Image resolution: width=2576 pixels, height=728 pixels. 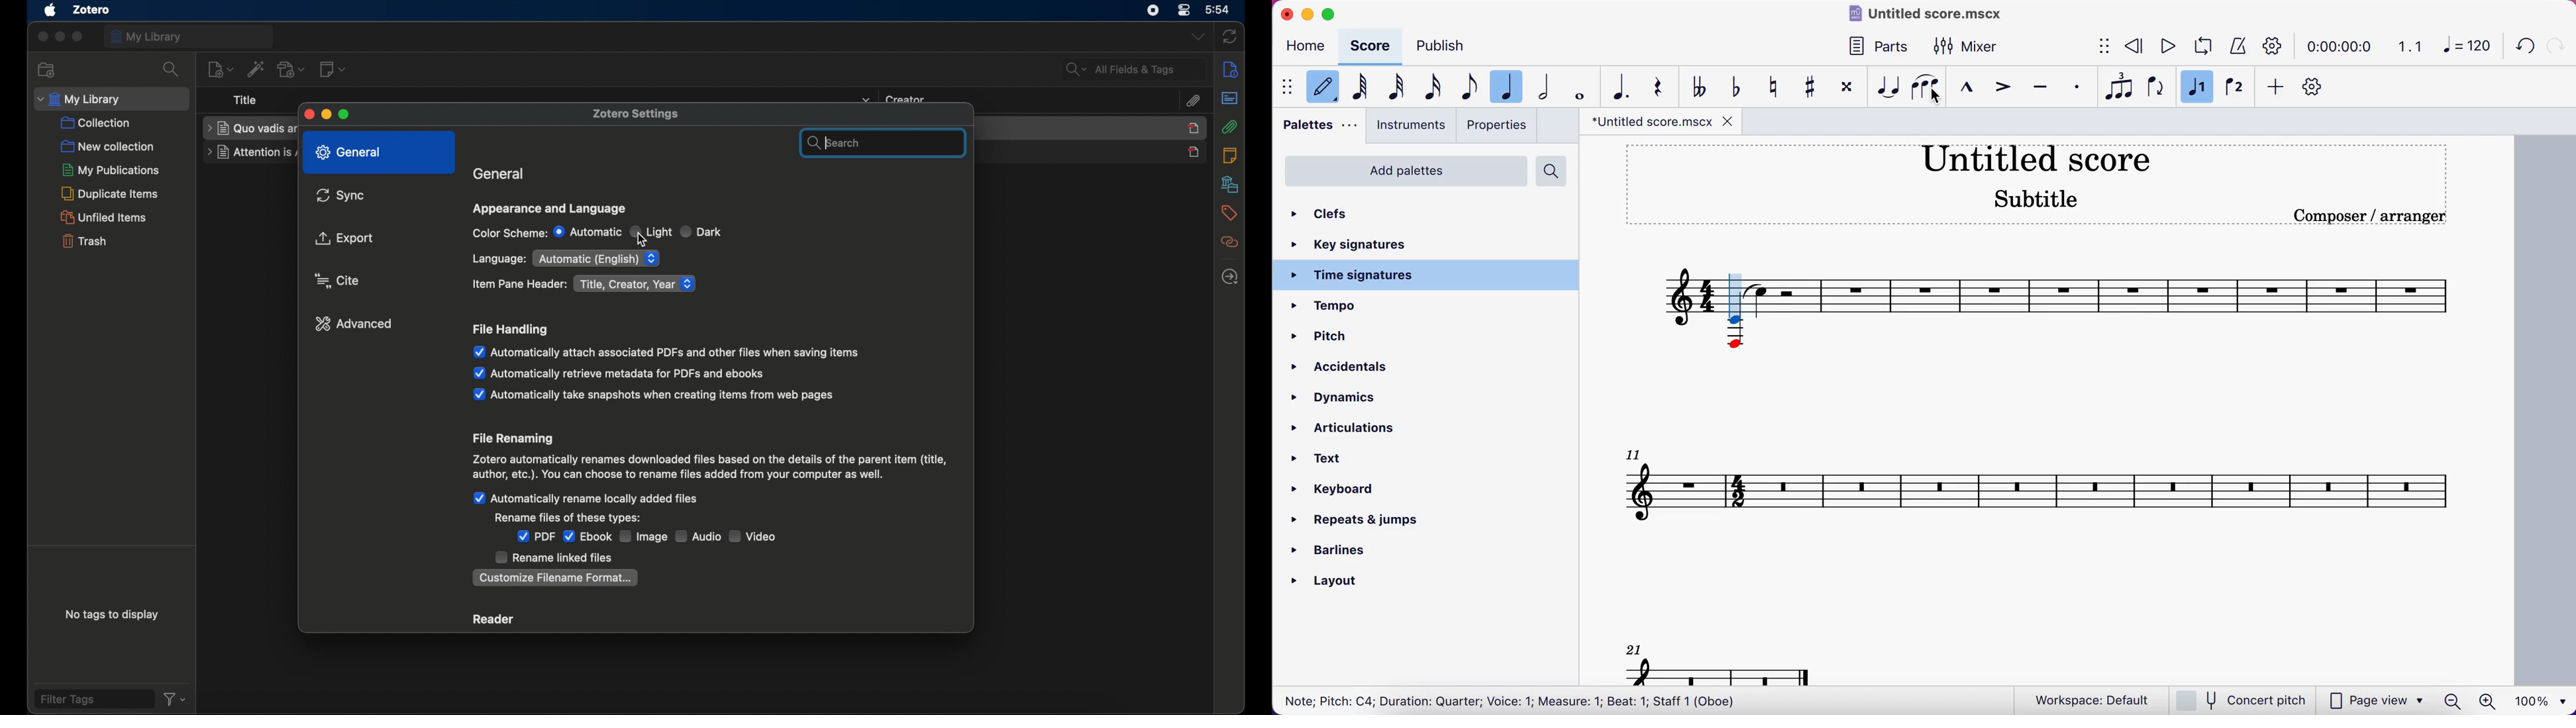 I want to click on maximize, so click(x=79, y=36).